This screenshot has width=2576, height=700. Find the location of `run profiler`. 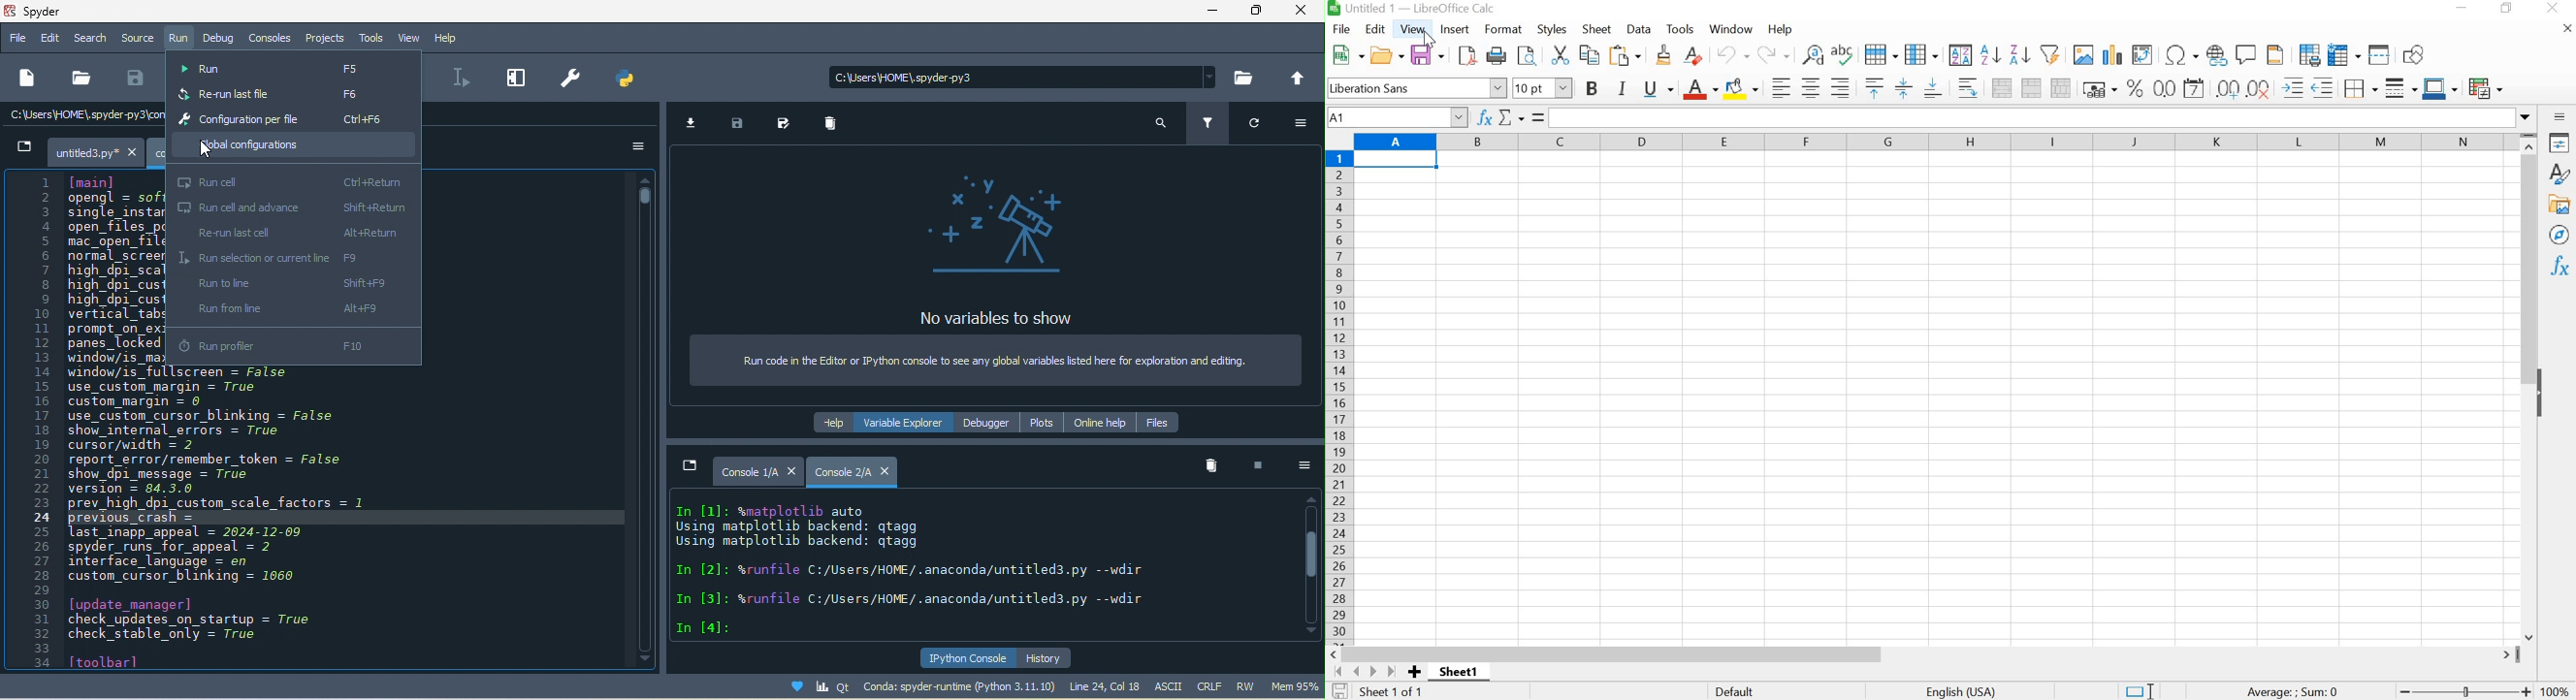

run profiler is located at coordinates (284, 347).